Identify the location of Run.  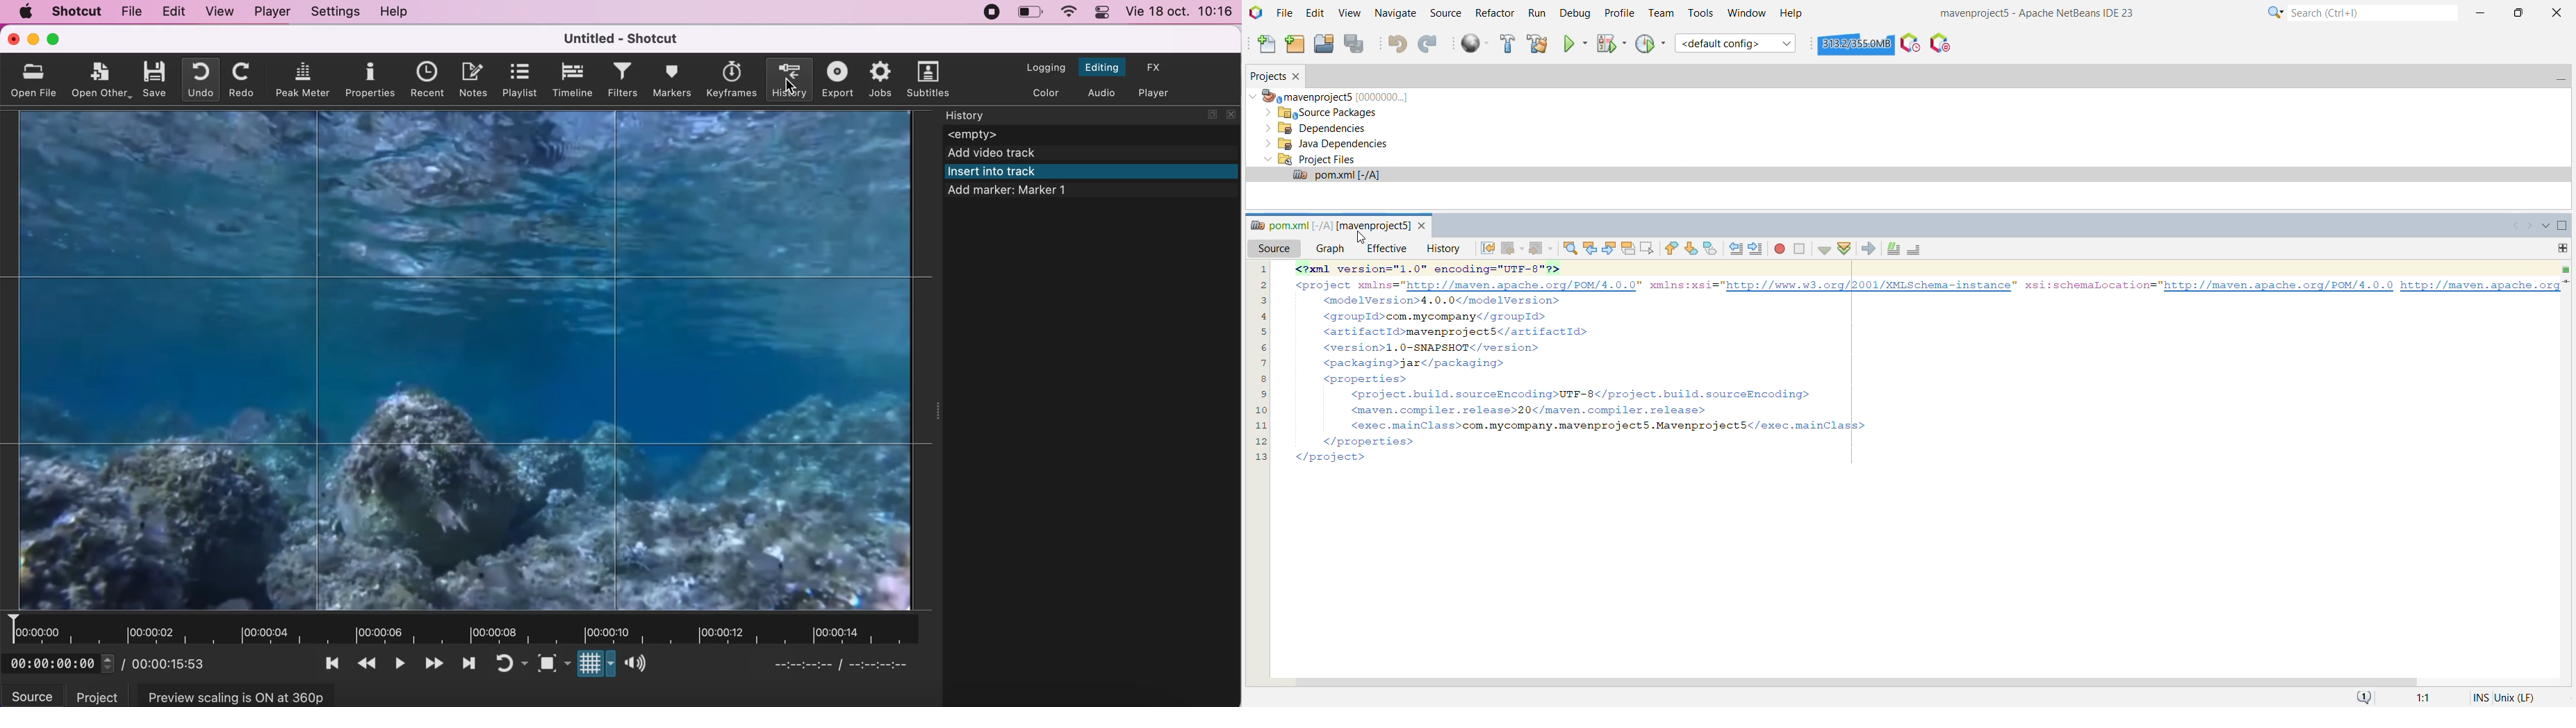
(1536, 14).